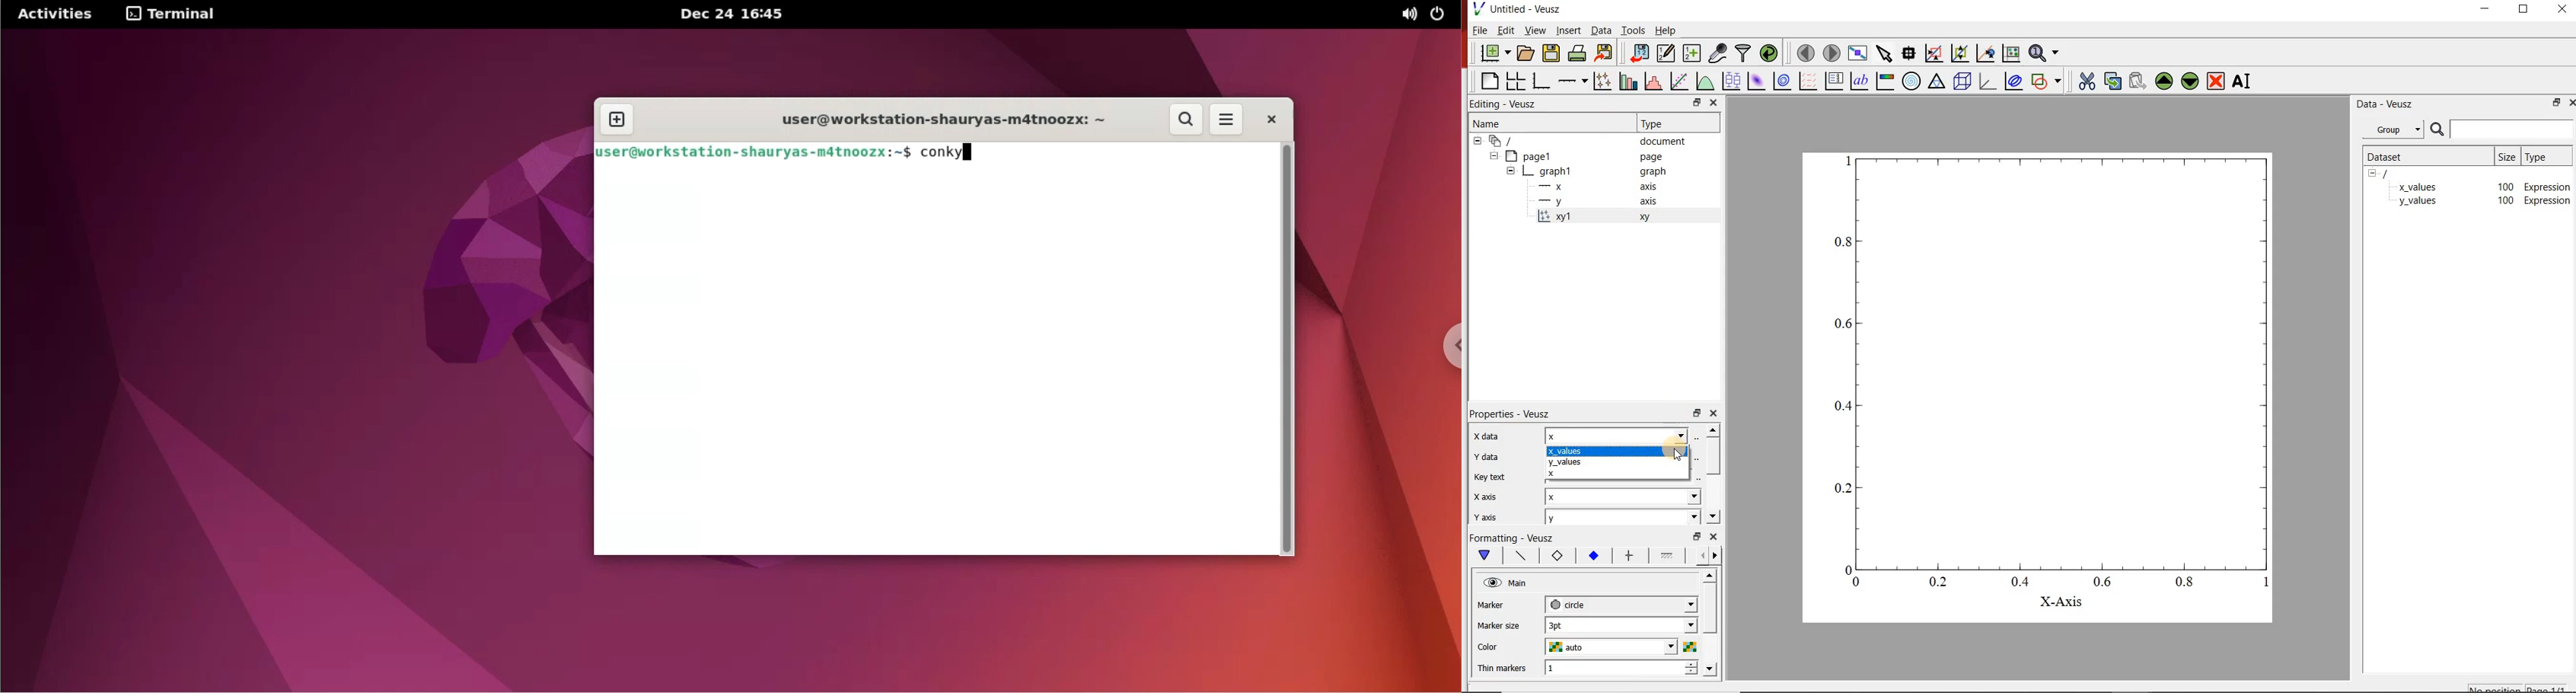 The height and width of the screenshot is (700, 2576). I want to click on zoom functions menu, so click(2044, 54).